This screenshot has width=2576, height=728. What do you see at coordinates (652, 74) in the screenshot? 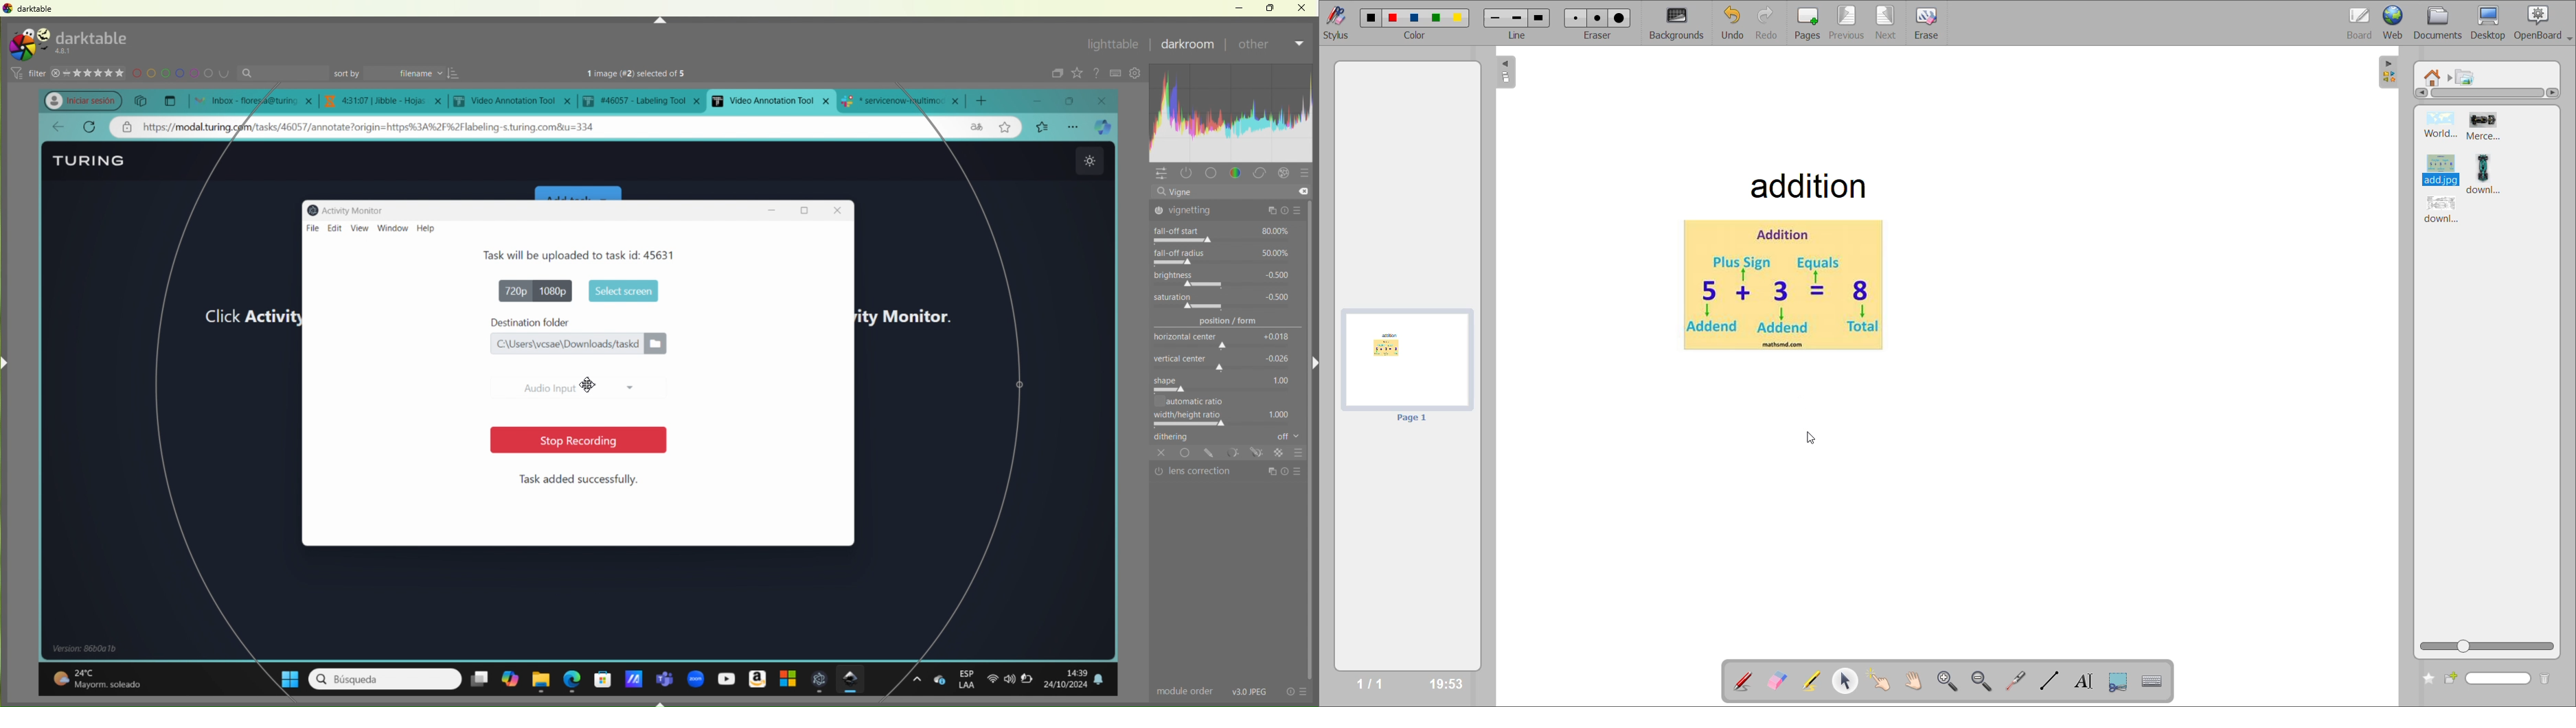
I see `text` at bounding box center [652, 74].